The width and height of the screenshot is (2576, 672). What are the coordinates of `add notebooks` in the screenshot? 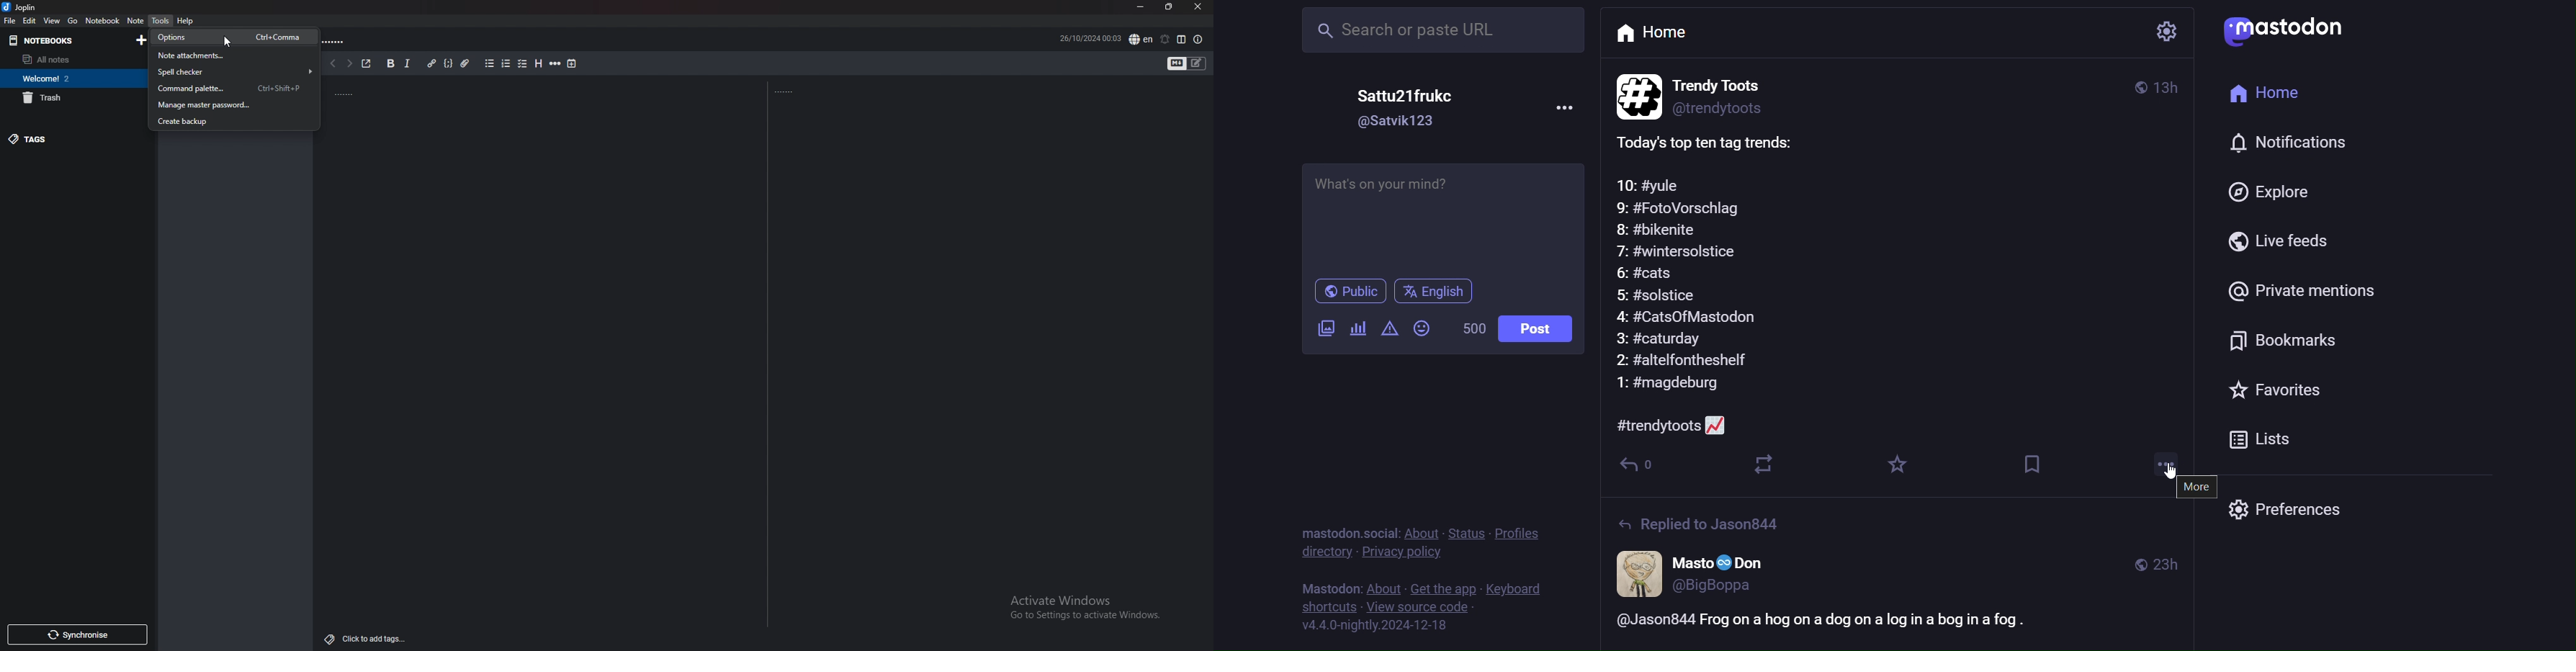 It's located at (142, 40).